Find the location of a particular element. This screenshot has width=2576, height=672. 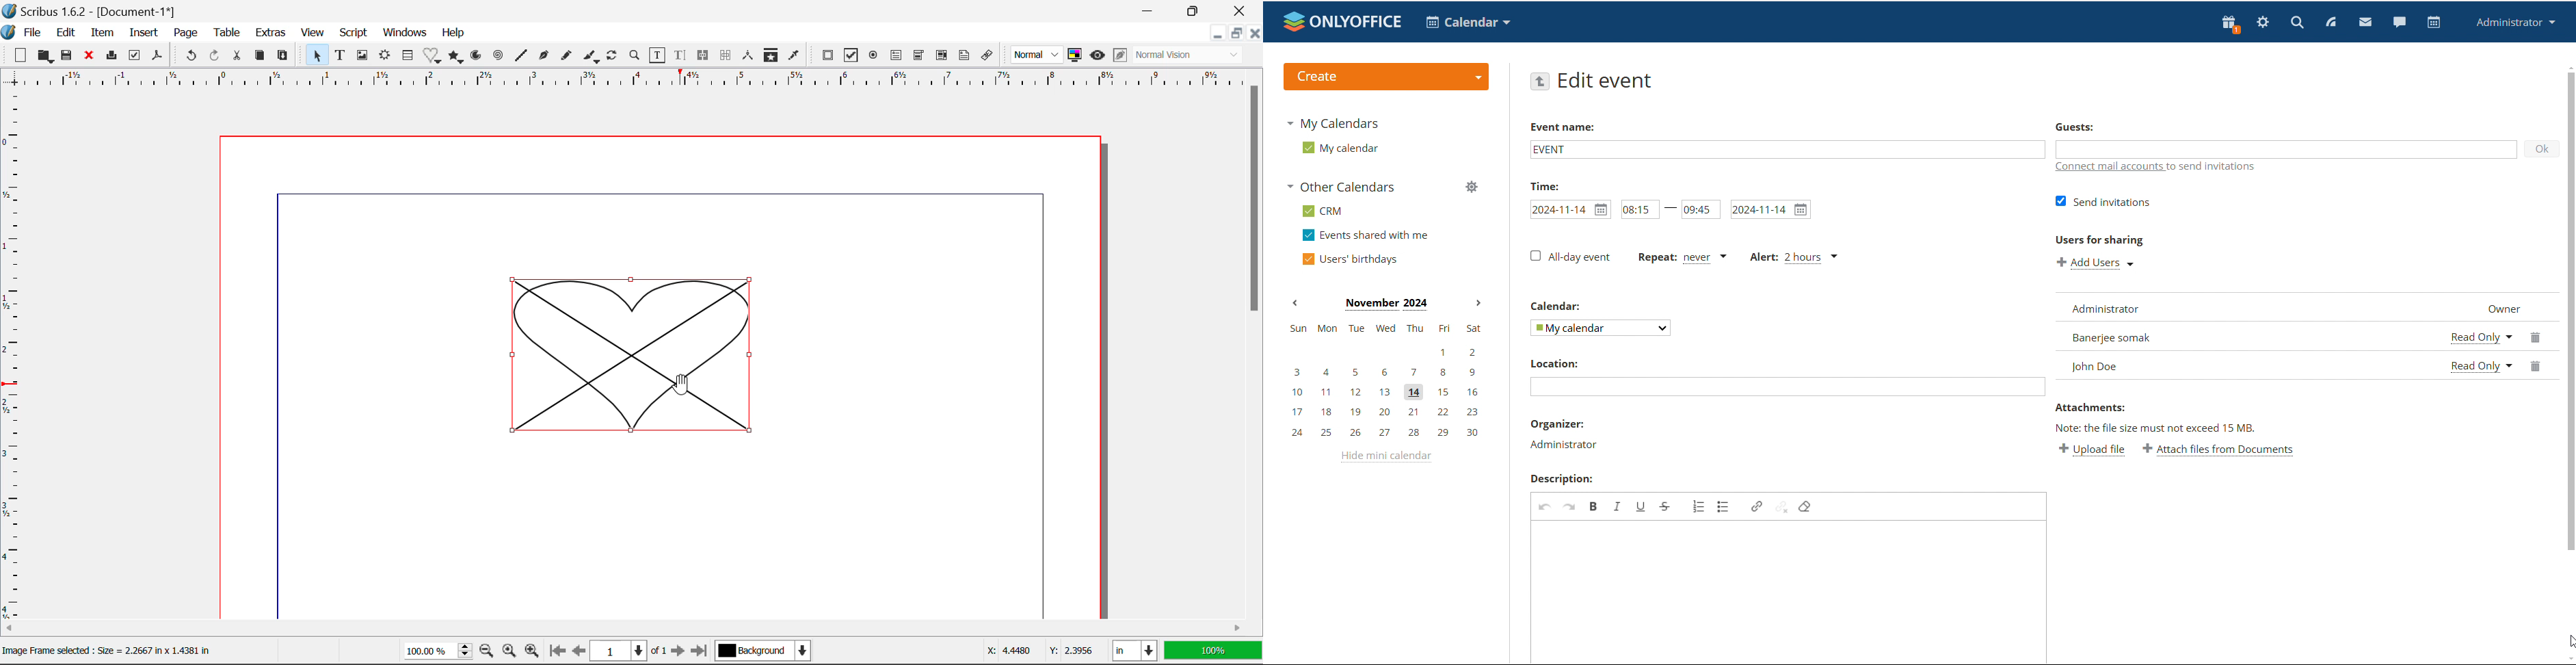

100% is located at coordinates (1213, 652).